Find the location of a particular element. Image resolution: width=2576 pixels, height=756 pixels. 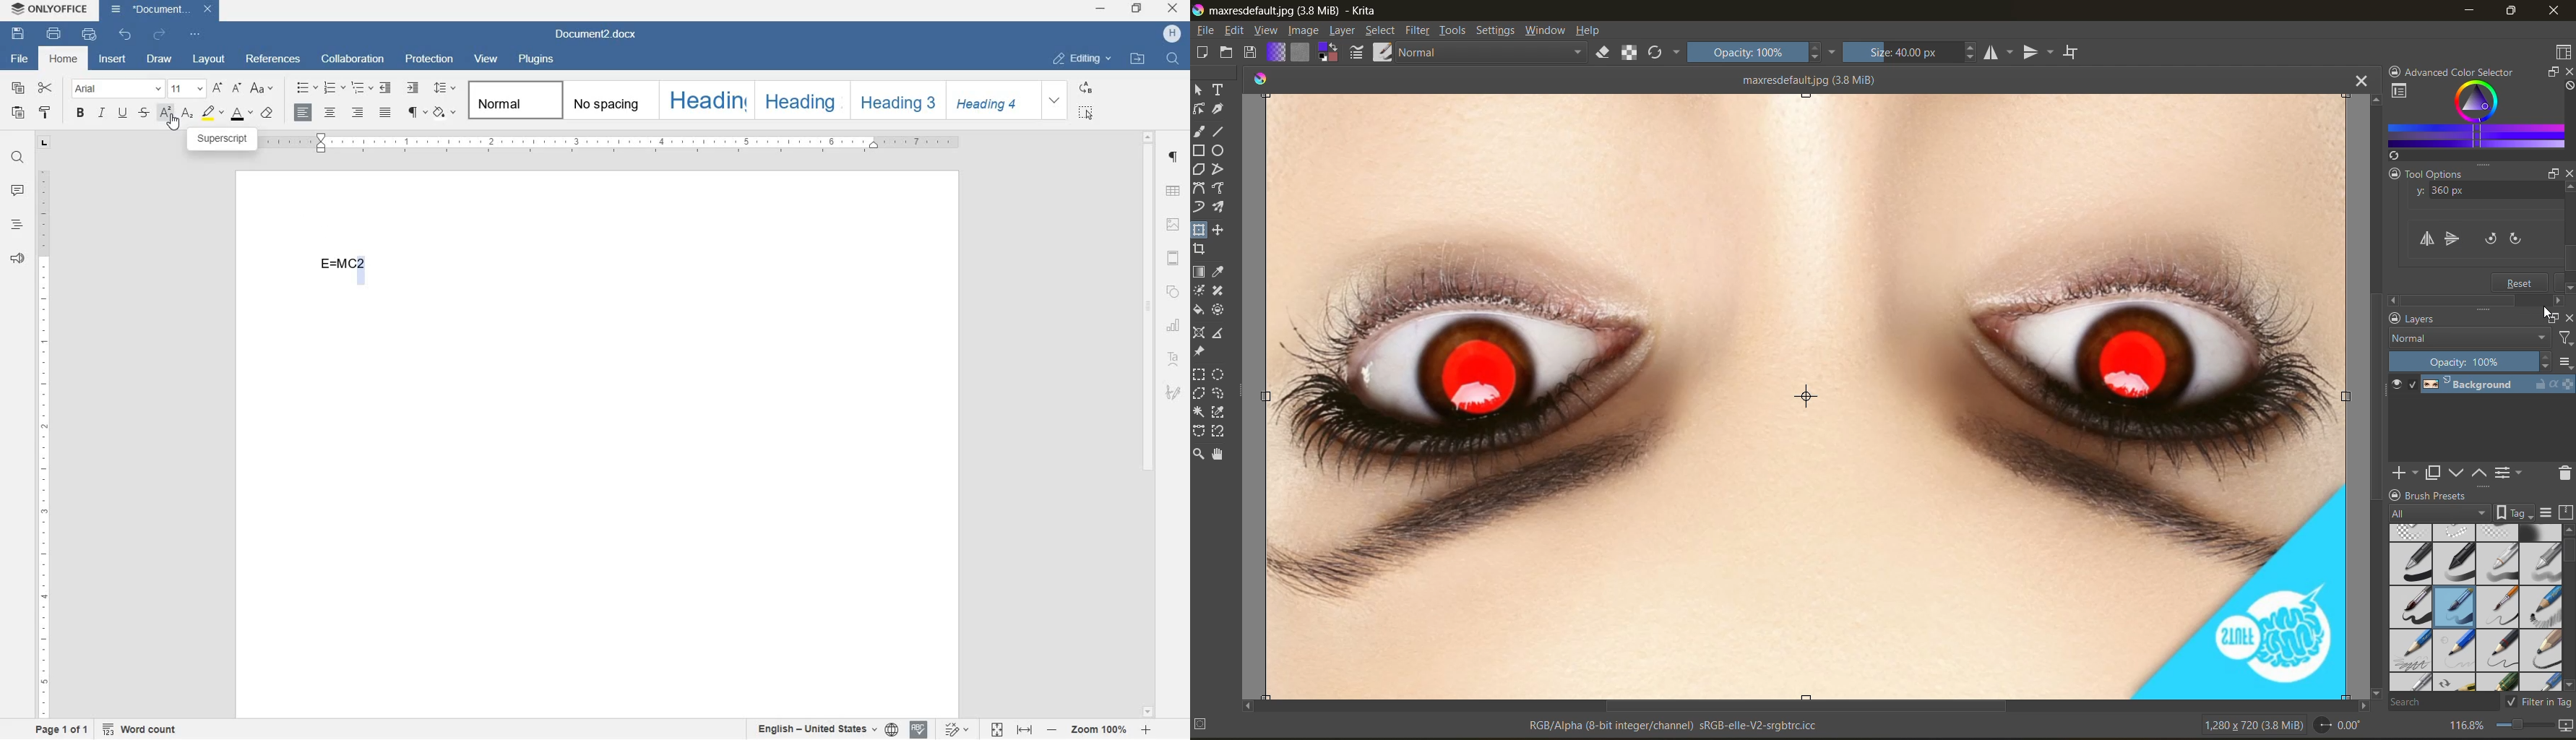

decrease indent is located at coordinates (387, 89).